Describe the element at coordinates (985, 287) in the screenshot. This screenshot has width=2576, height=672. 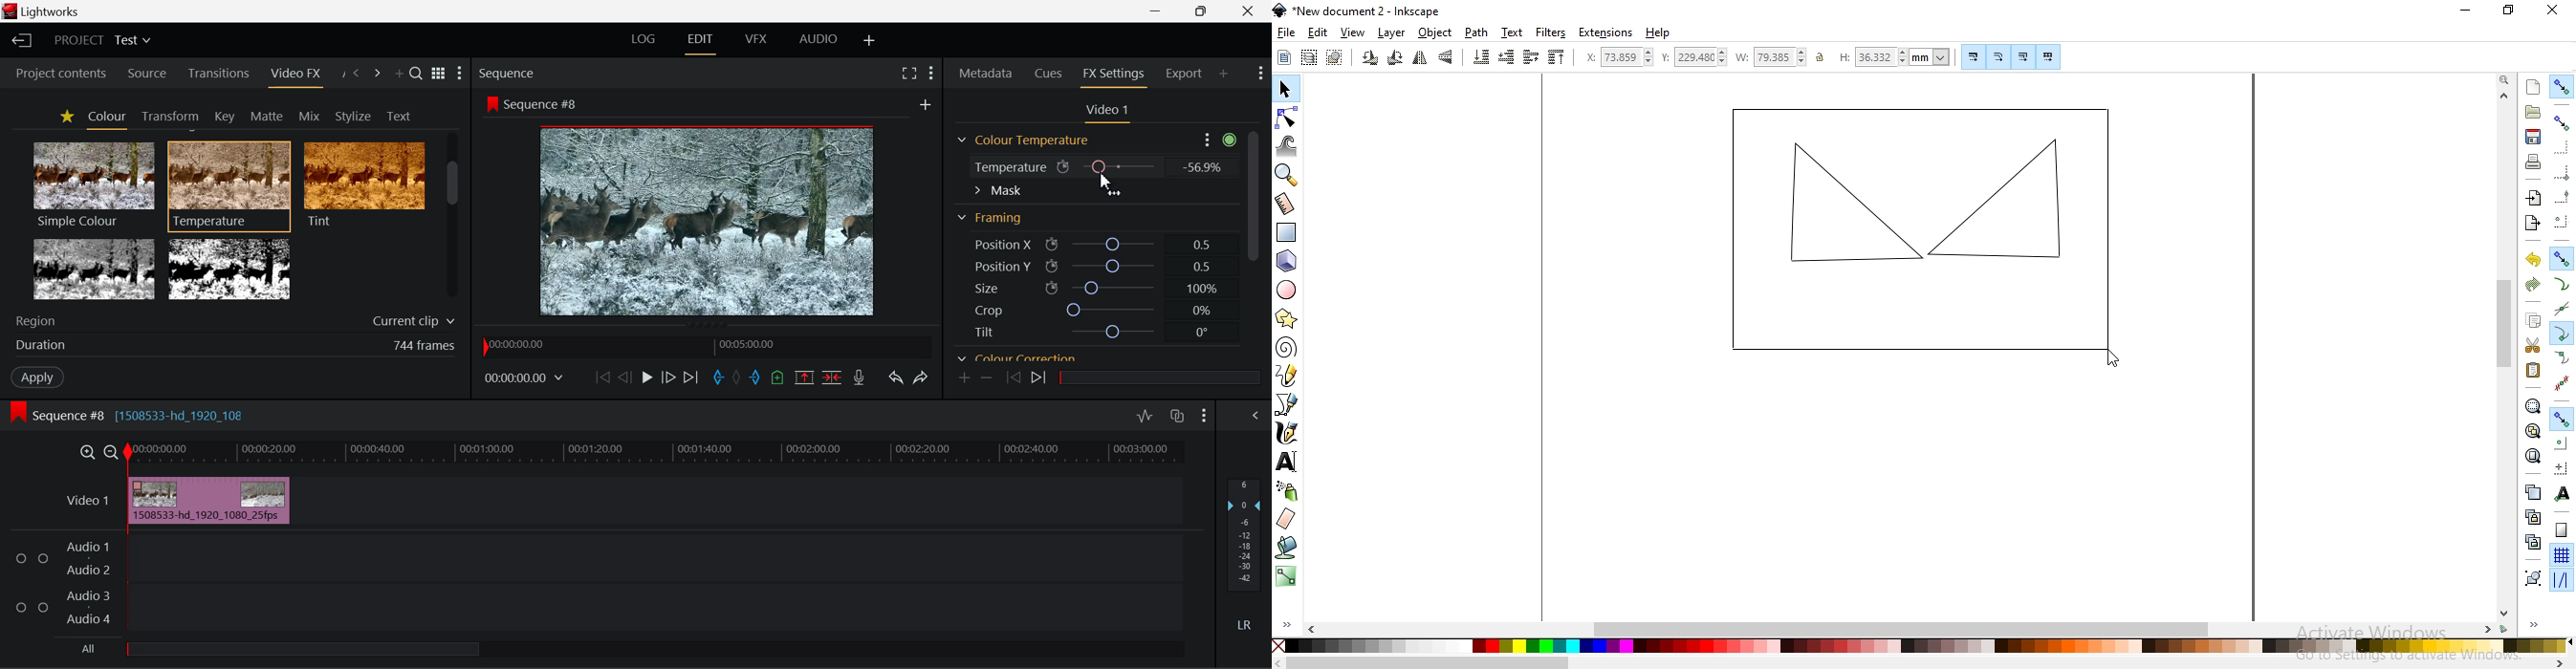
I see `Size` at that location.